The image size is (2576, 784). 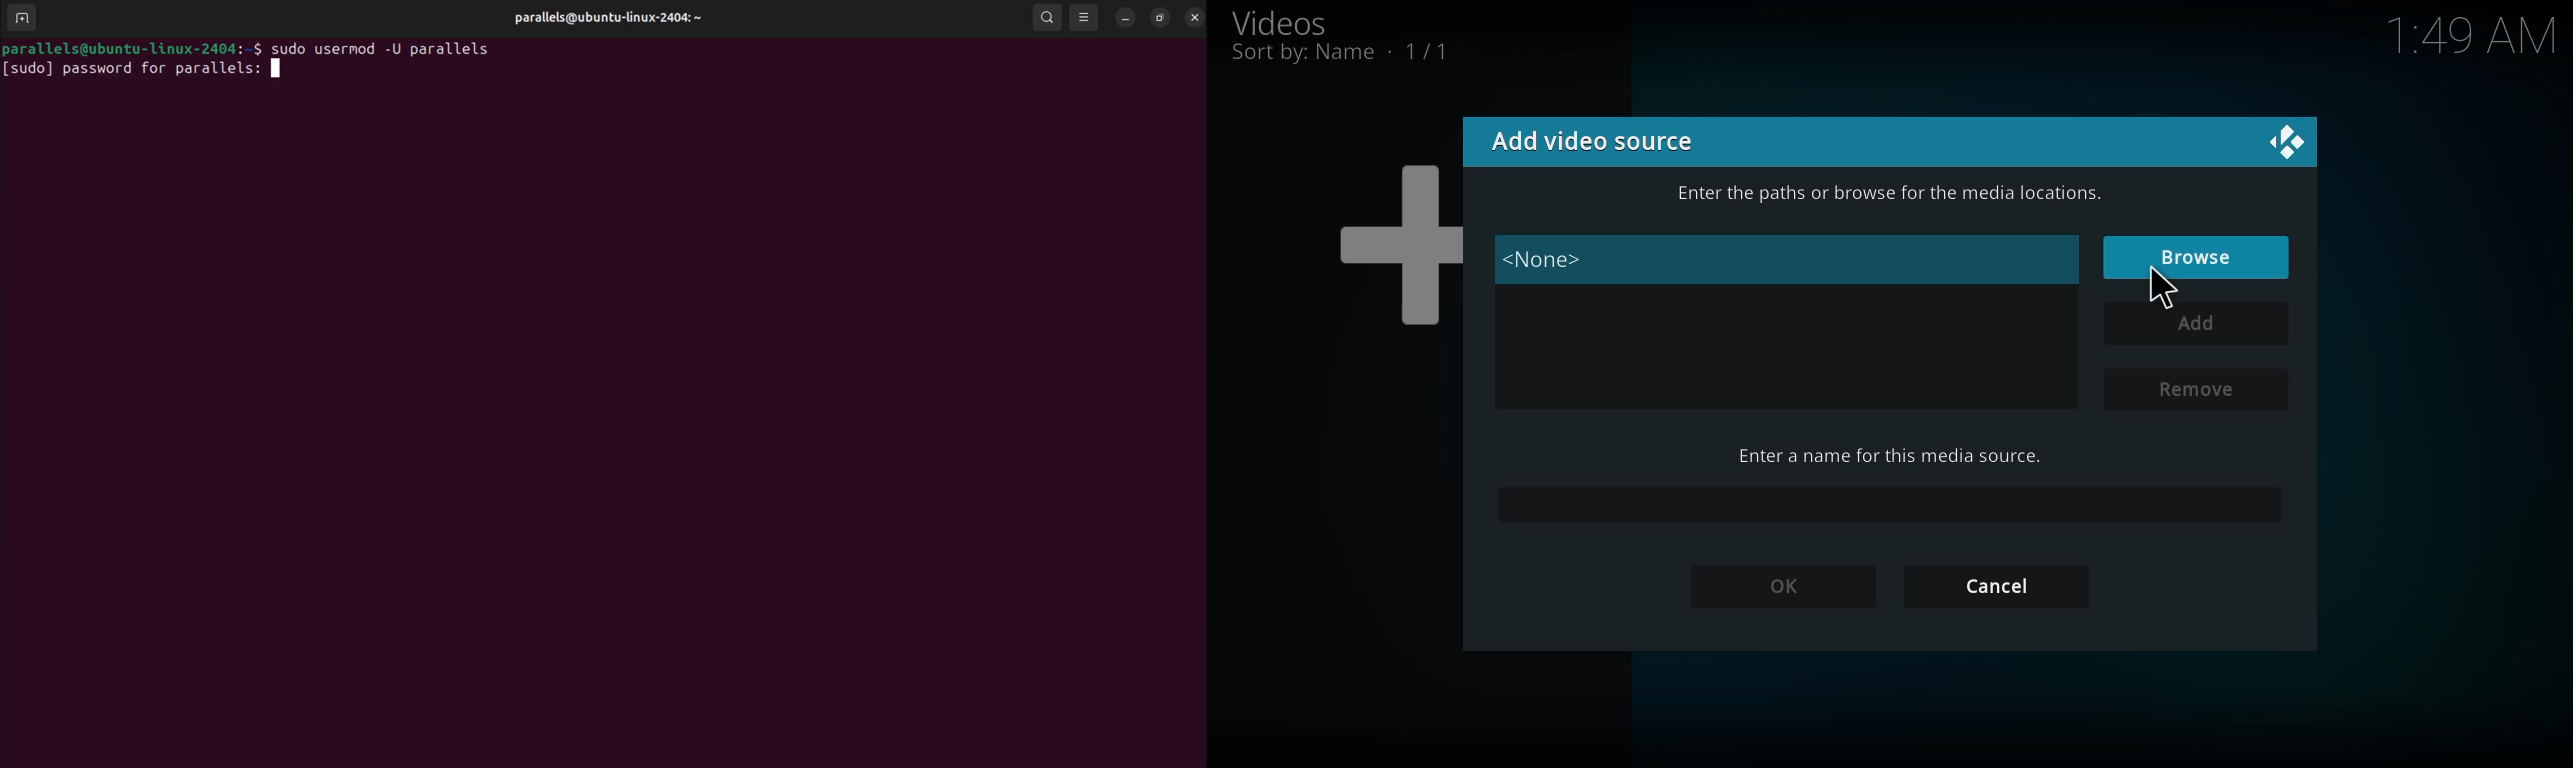 What do you see at coordinates (1887, 456) in the screenshot?
I see `enter name` at bounding box center [1887, 456].